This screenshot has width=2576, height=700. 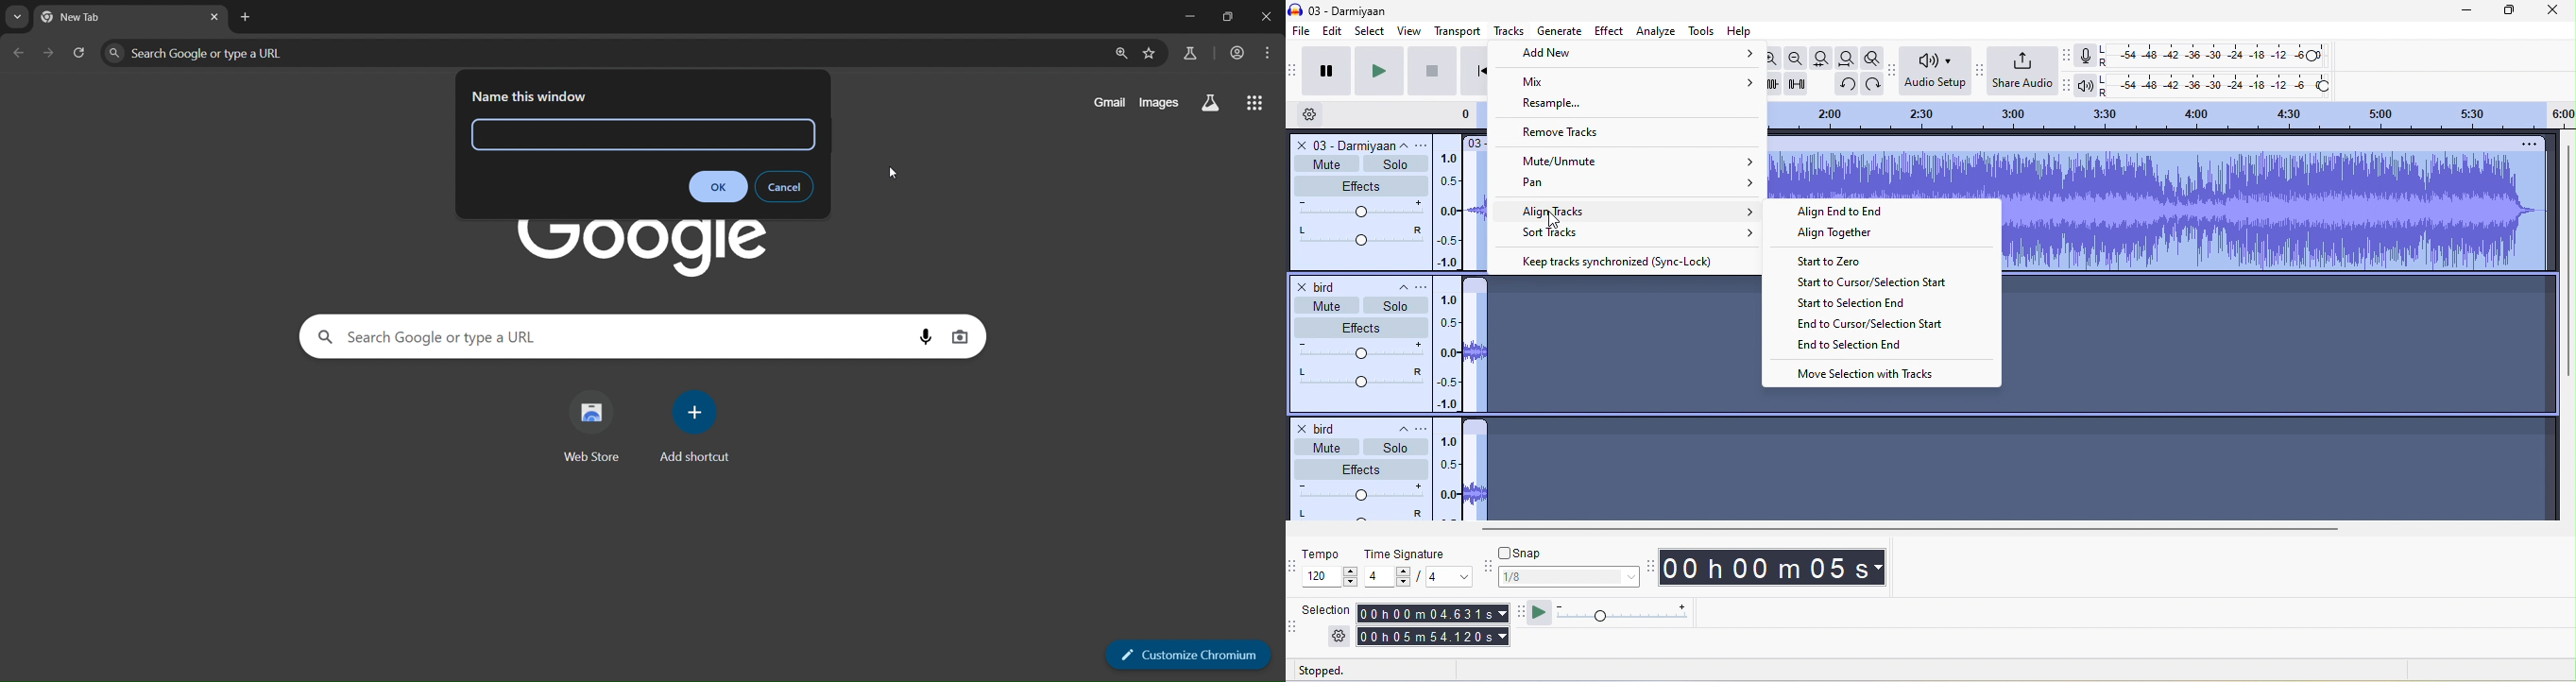 What do you see at coordinates (1520, 613) in the screenshot?
I see `audacity play at speed toolbar` at bounding box center [1520, 613].